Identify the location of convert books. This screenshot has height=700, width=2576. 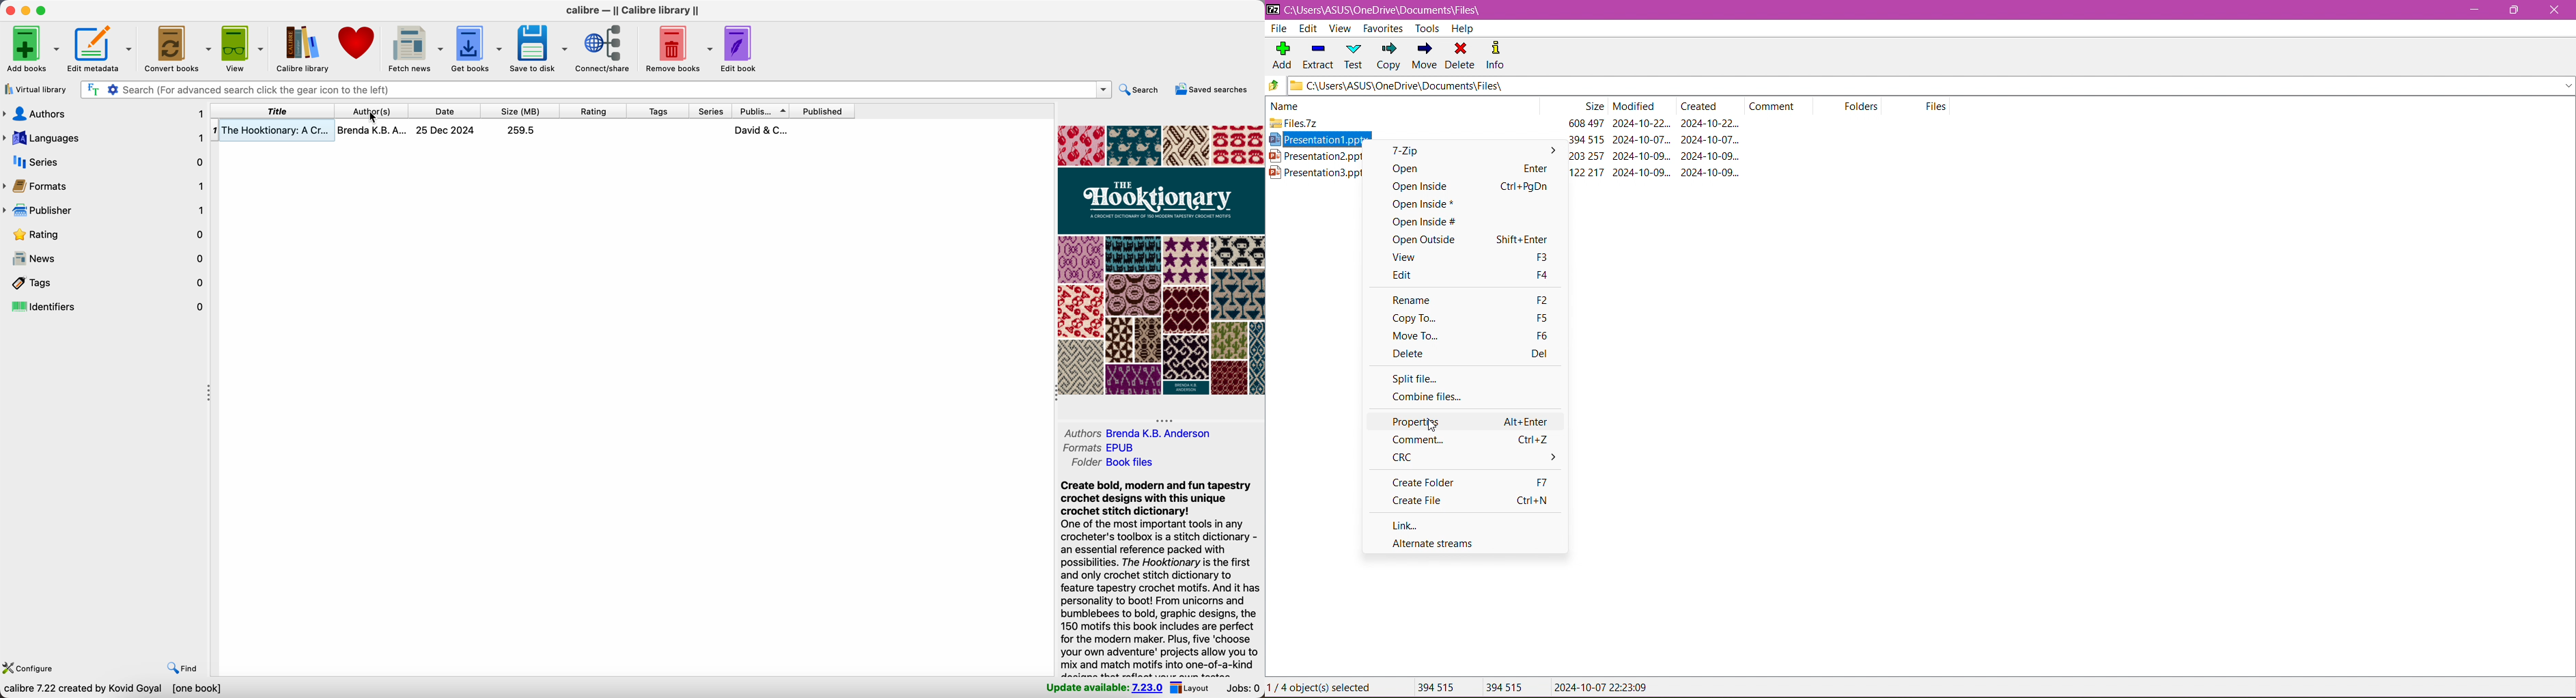
(177, 47).